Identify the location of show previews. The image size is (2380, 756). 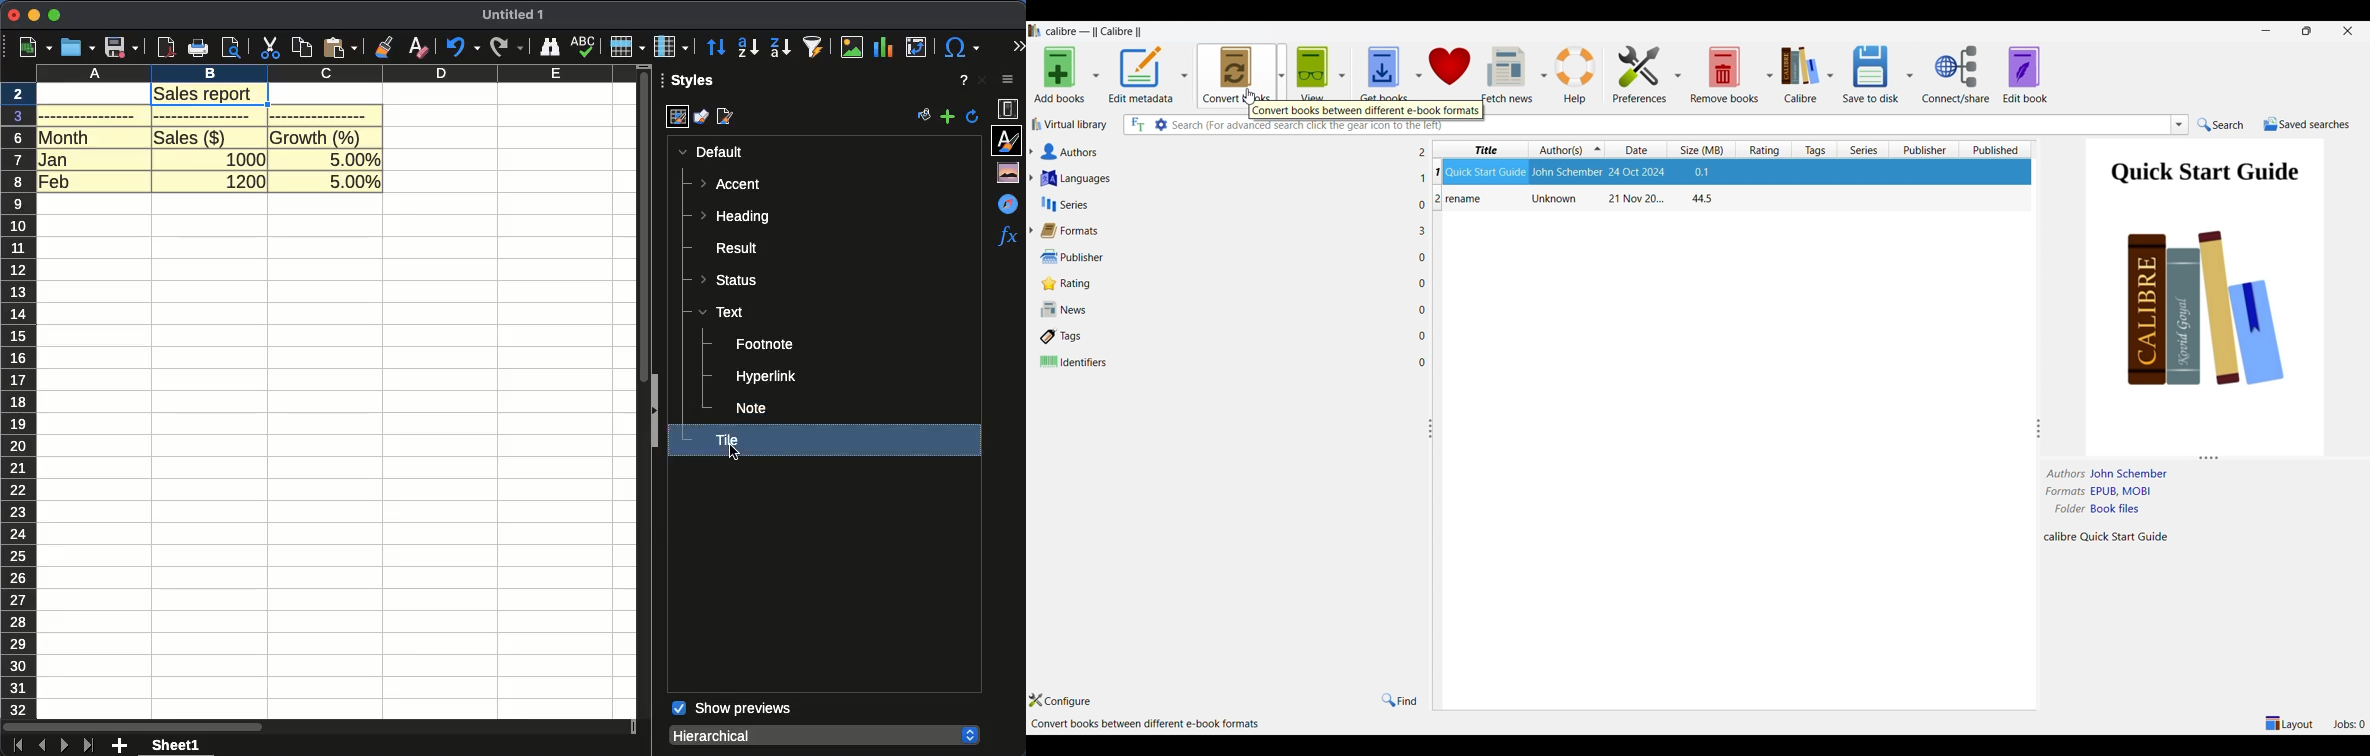
(732, 709).